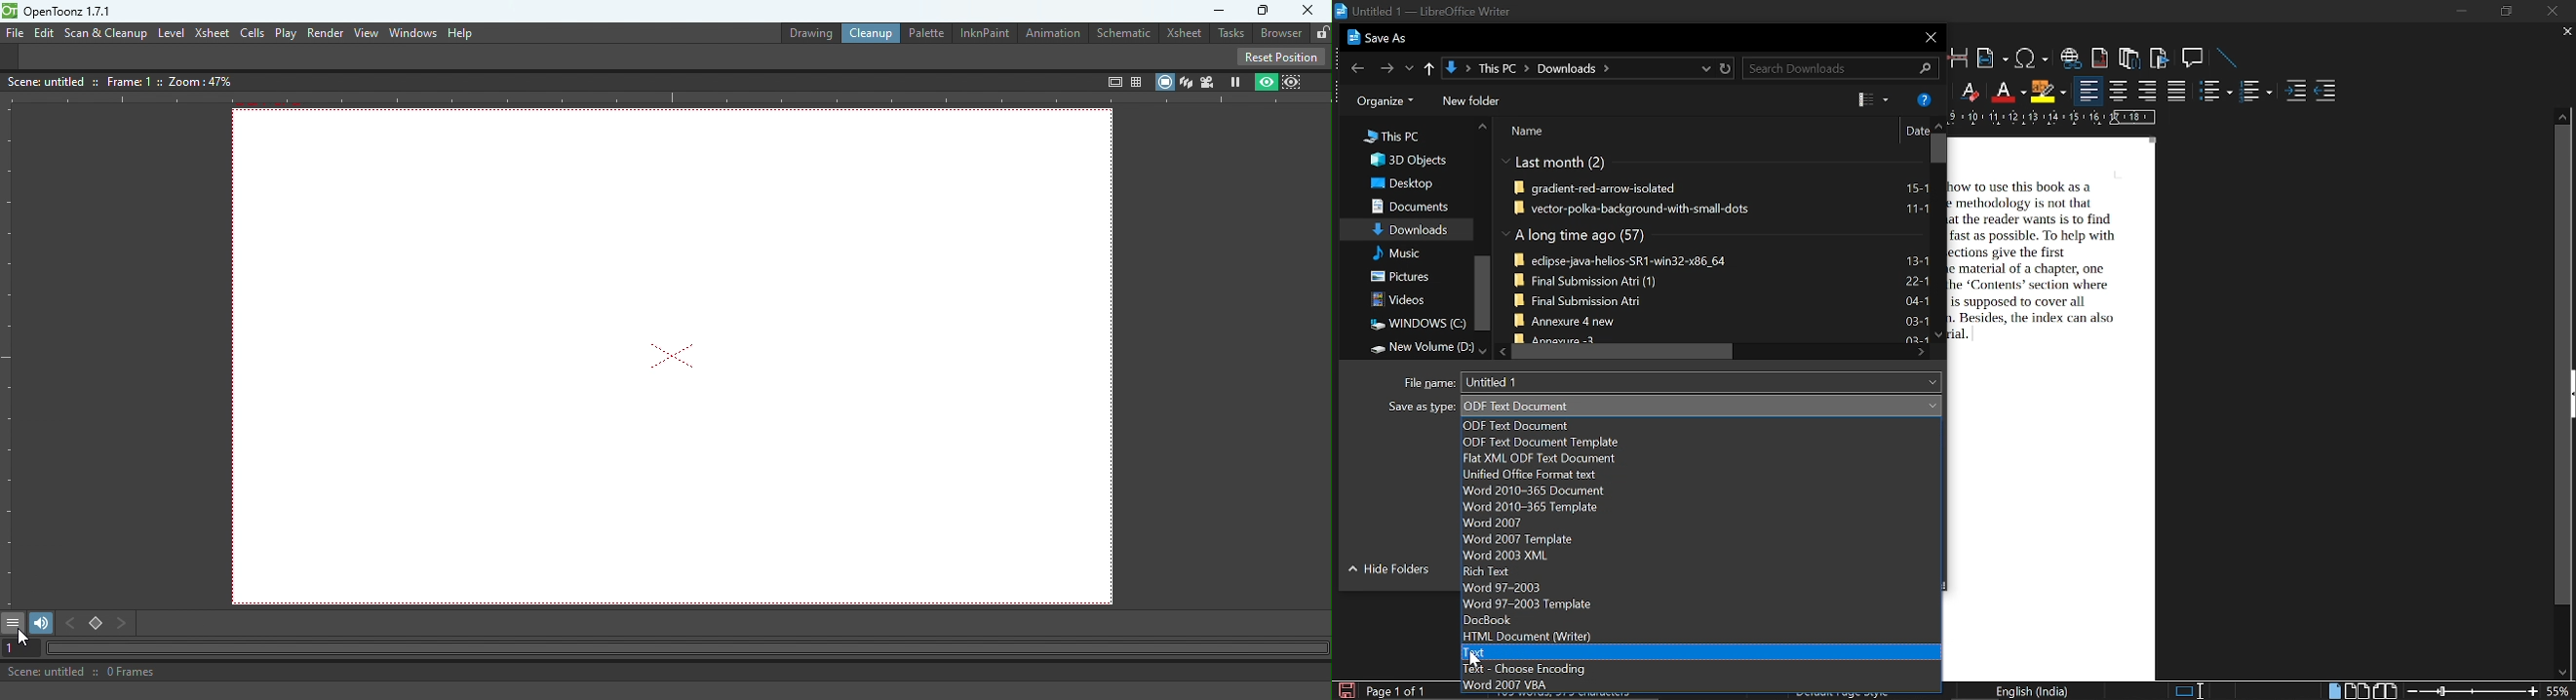 This screenshot has width=2576, height=700. I want to click on file name, so click(1705, 381).